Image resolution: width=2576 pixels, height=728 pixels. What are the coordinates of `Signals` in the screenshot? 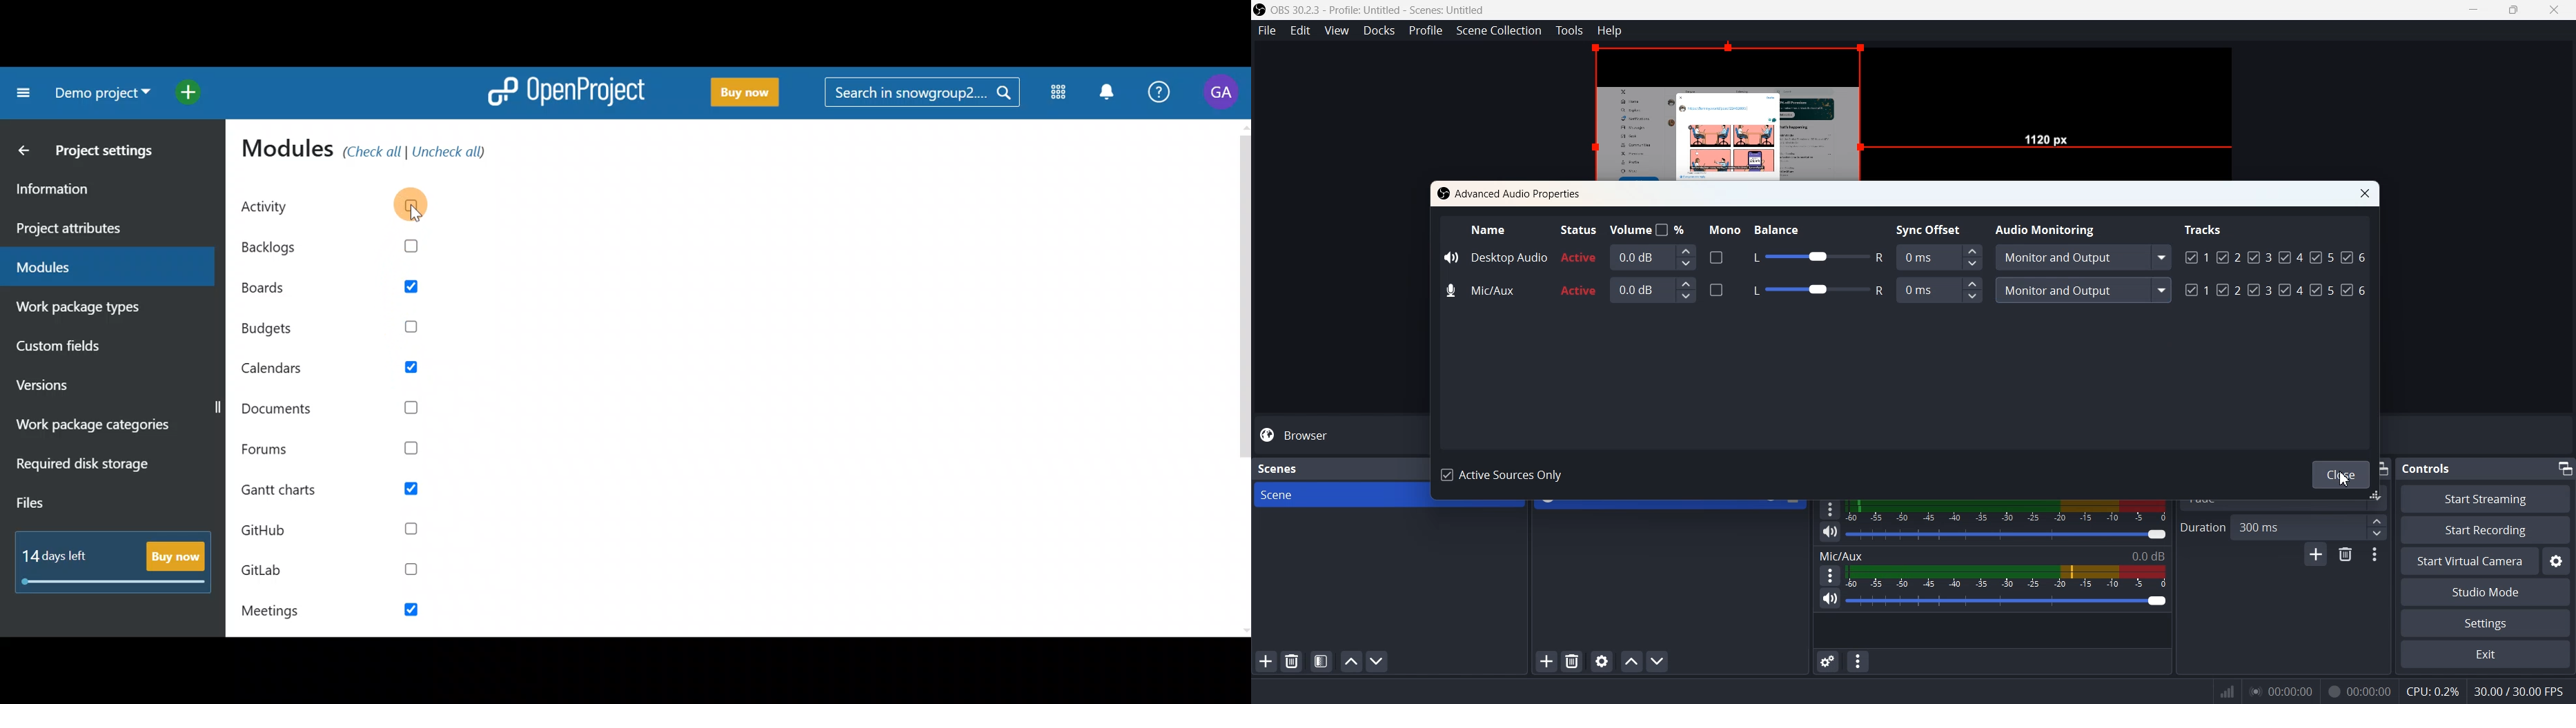 It's located at (2223, 692).